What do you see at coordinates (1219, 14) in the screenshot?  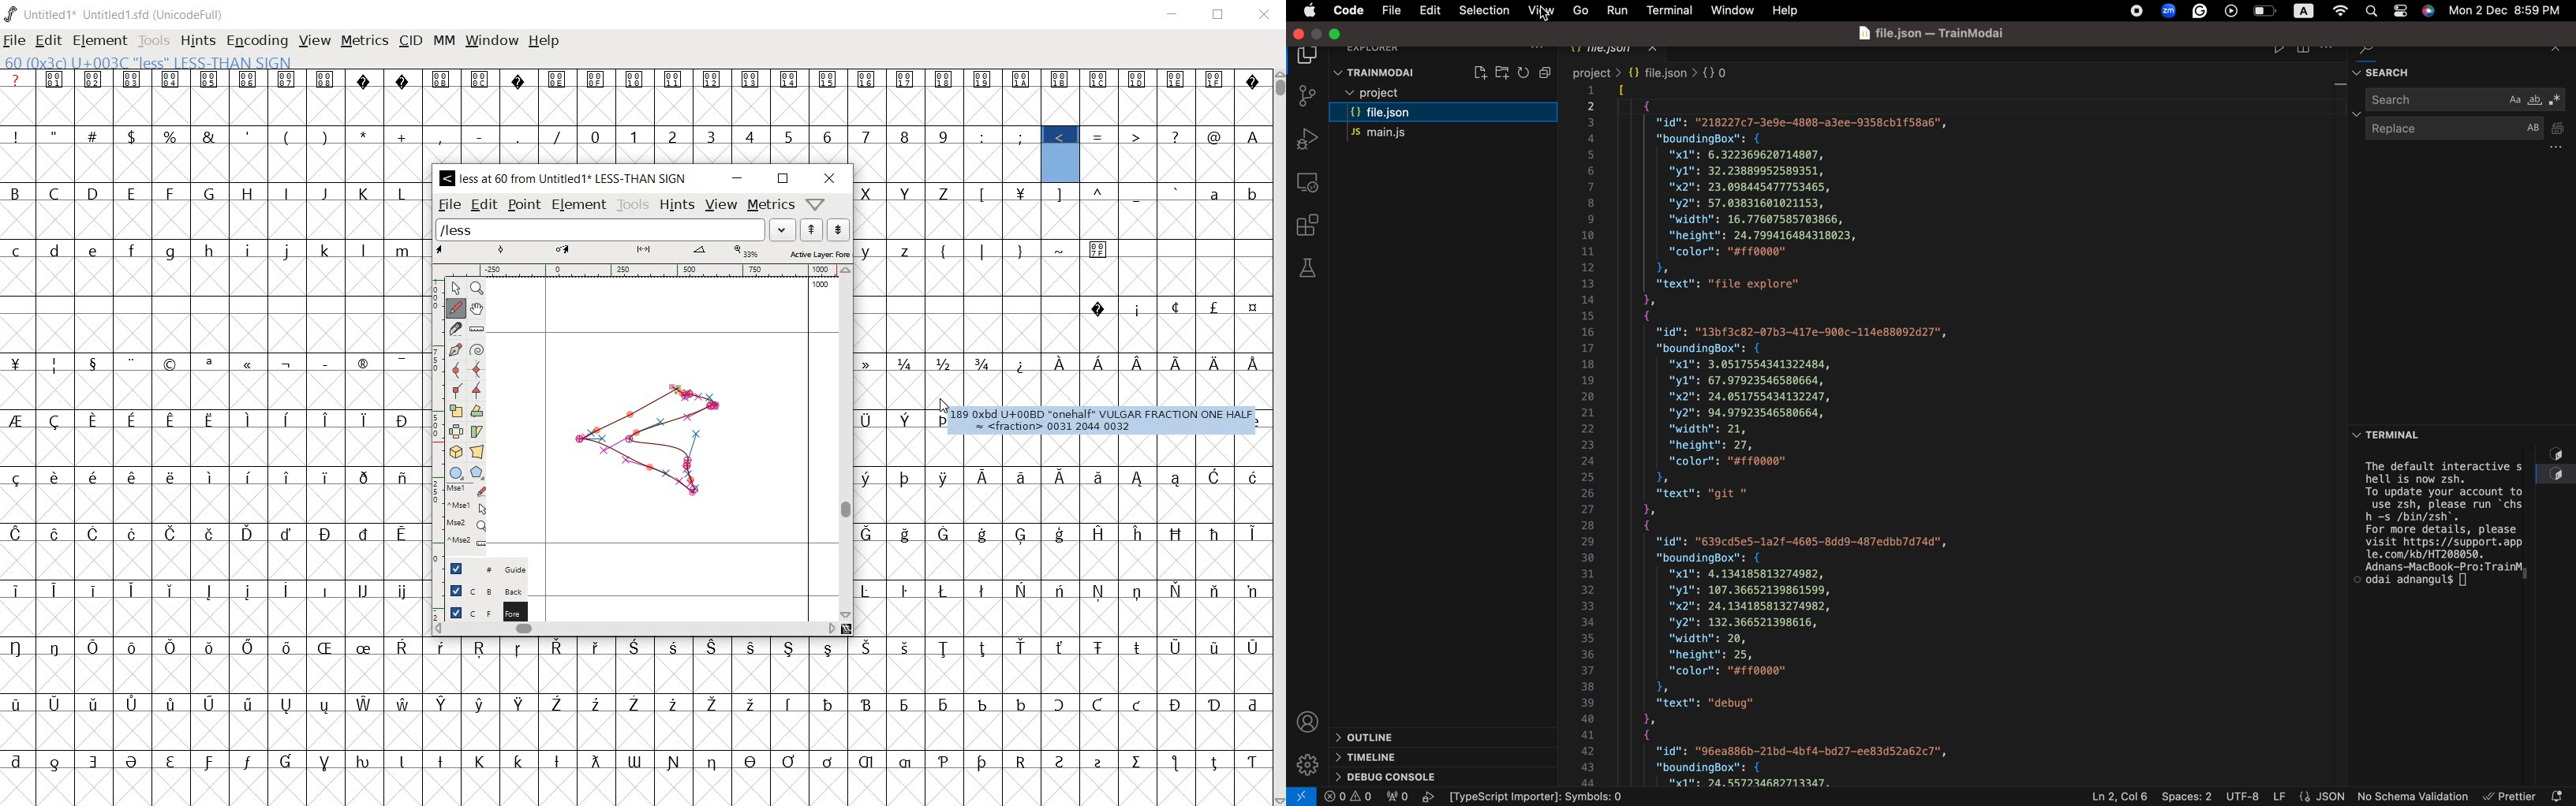 I see `restore down` at bounding box center [1219, 14].